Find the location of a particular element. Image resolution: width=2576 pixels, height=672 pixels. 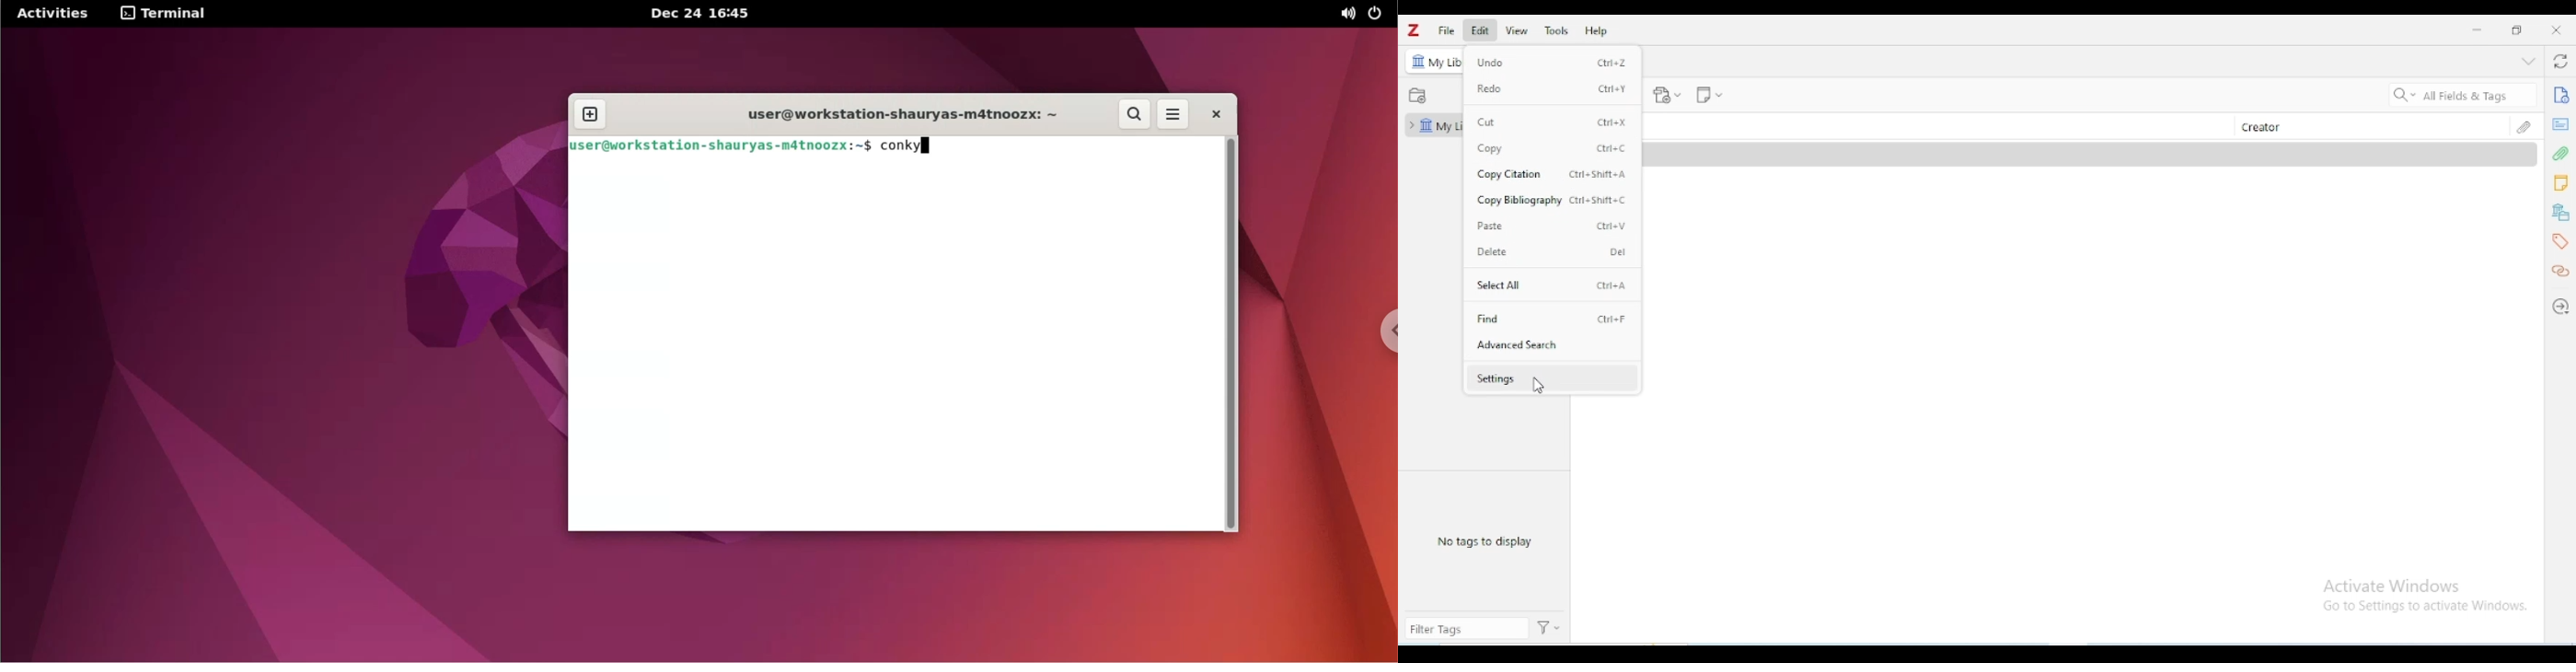

creator is located at coordinates (2261, 128).